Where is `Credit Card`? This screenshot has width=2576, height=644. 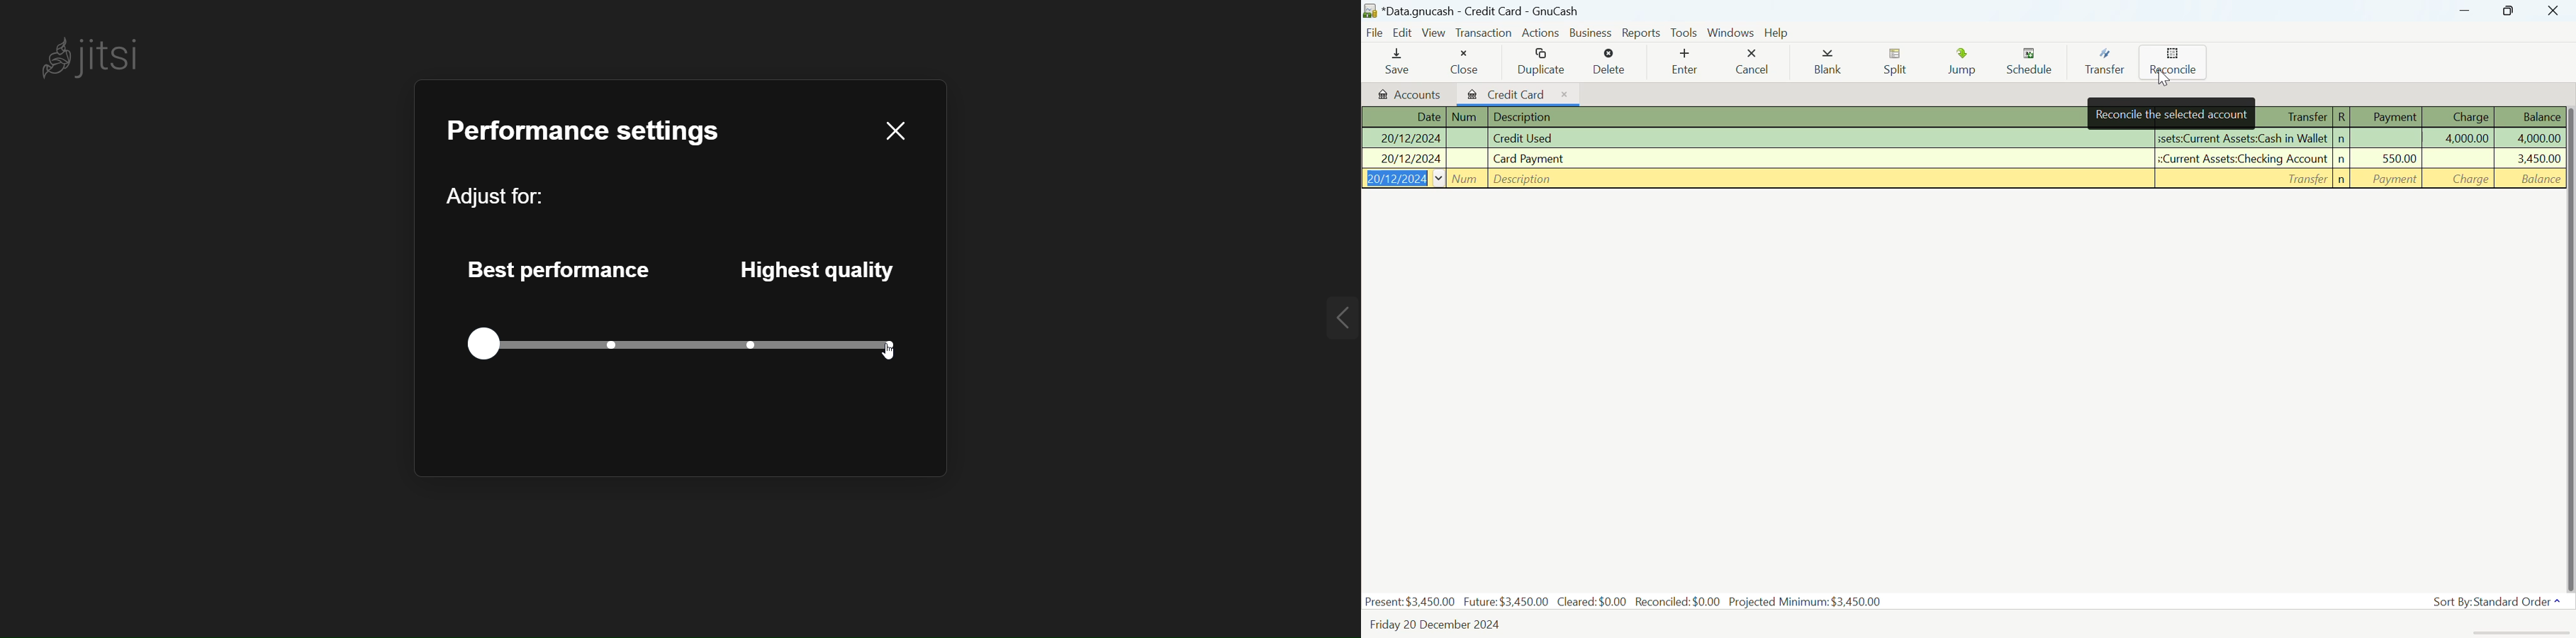 Credit Card is located at coordinates (1521, 94).